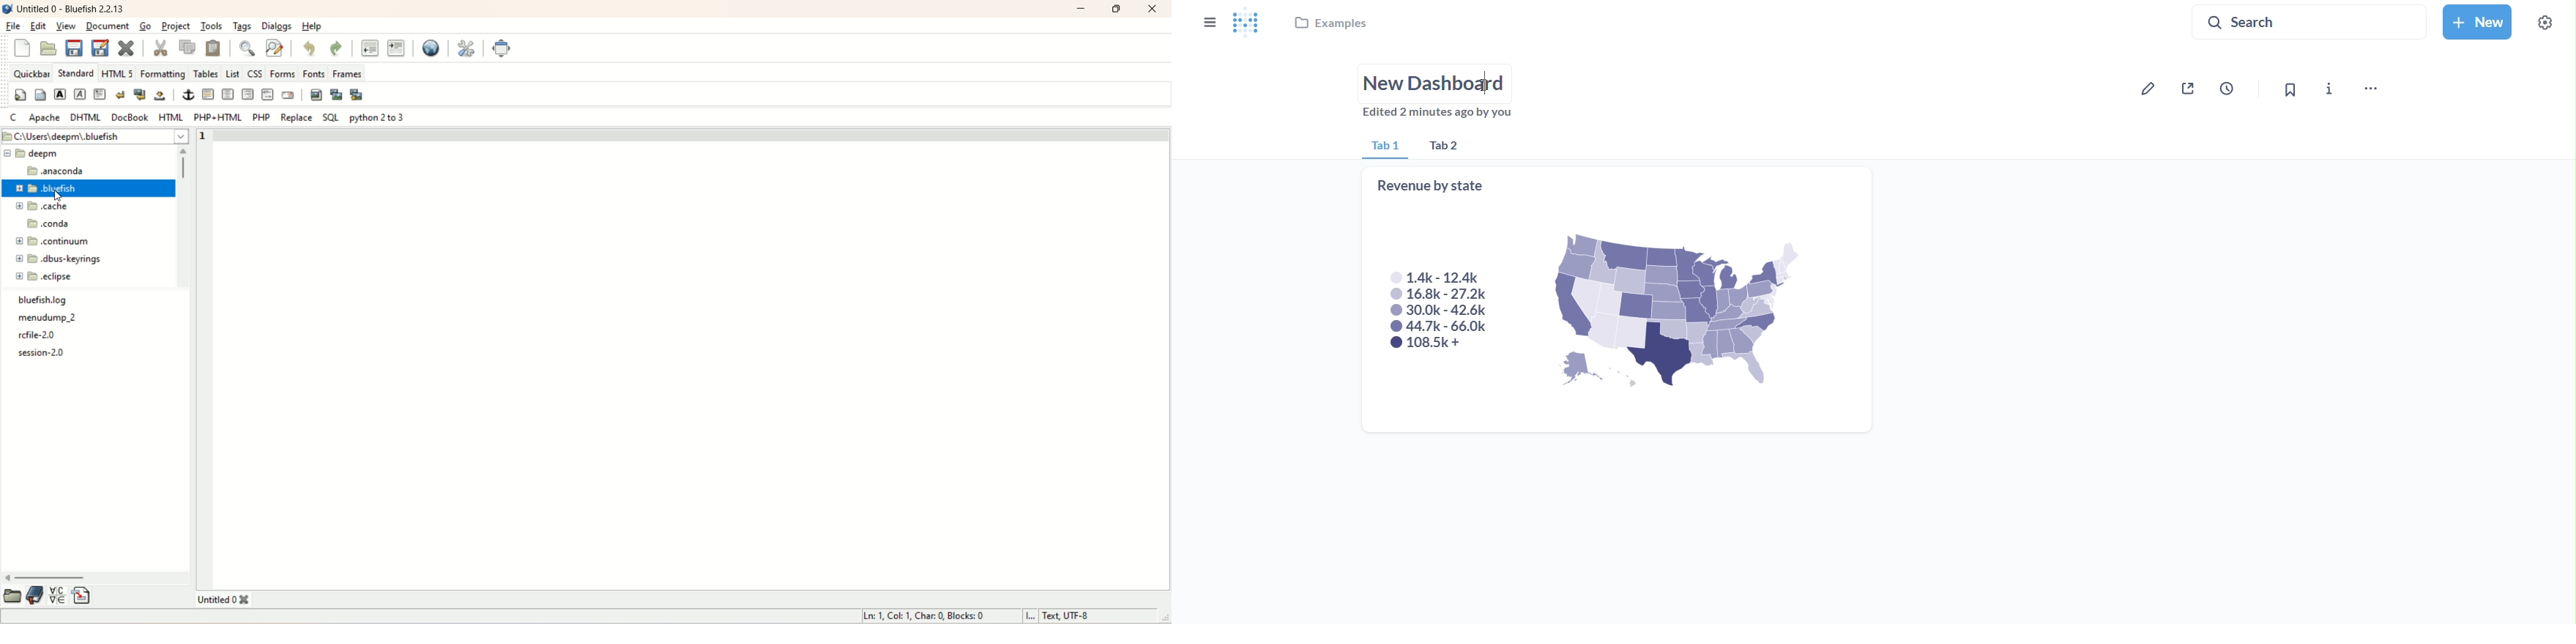 The image size is (2576, 644). Describe the element at coordinates (925, 617) in the screenshot. I see `ln, col, char, blocks` at that location.